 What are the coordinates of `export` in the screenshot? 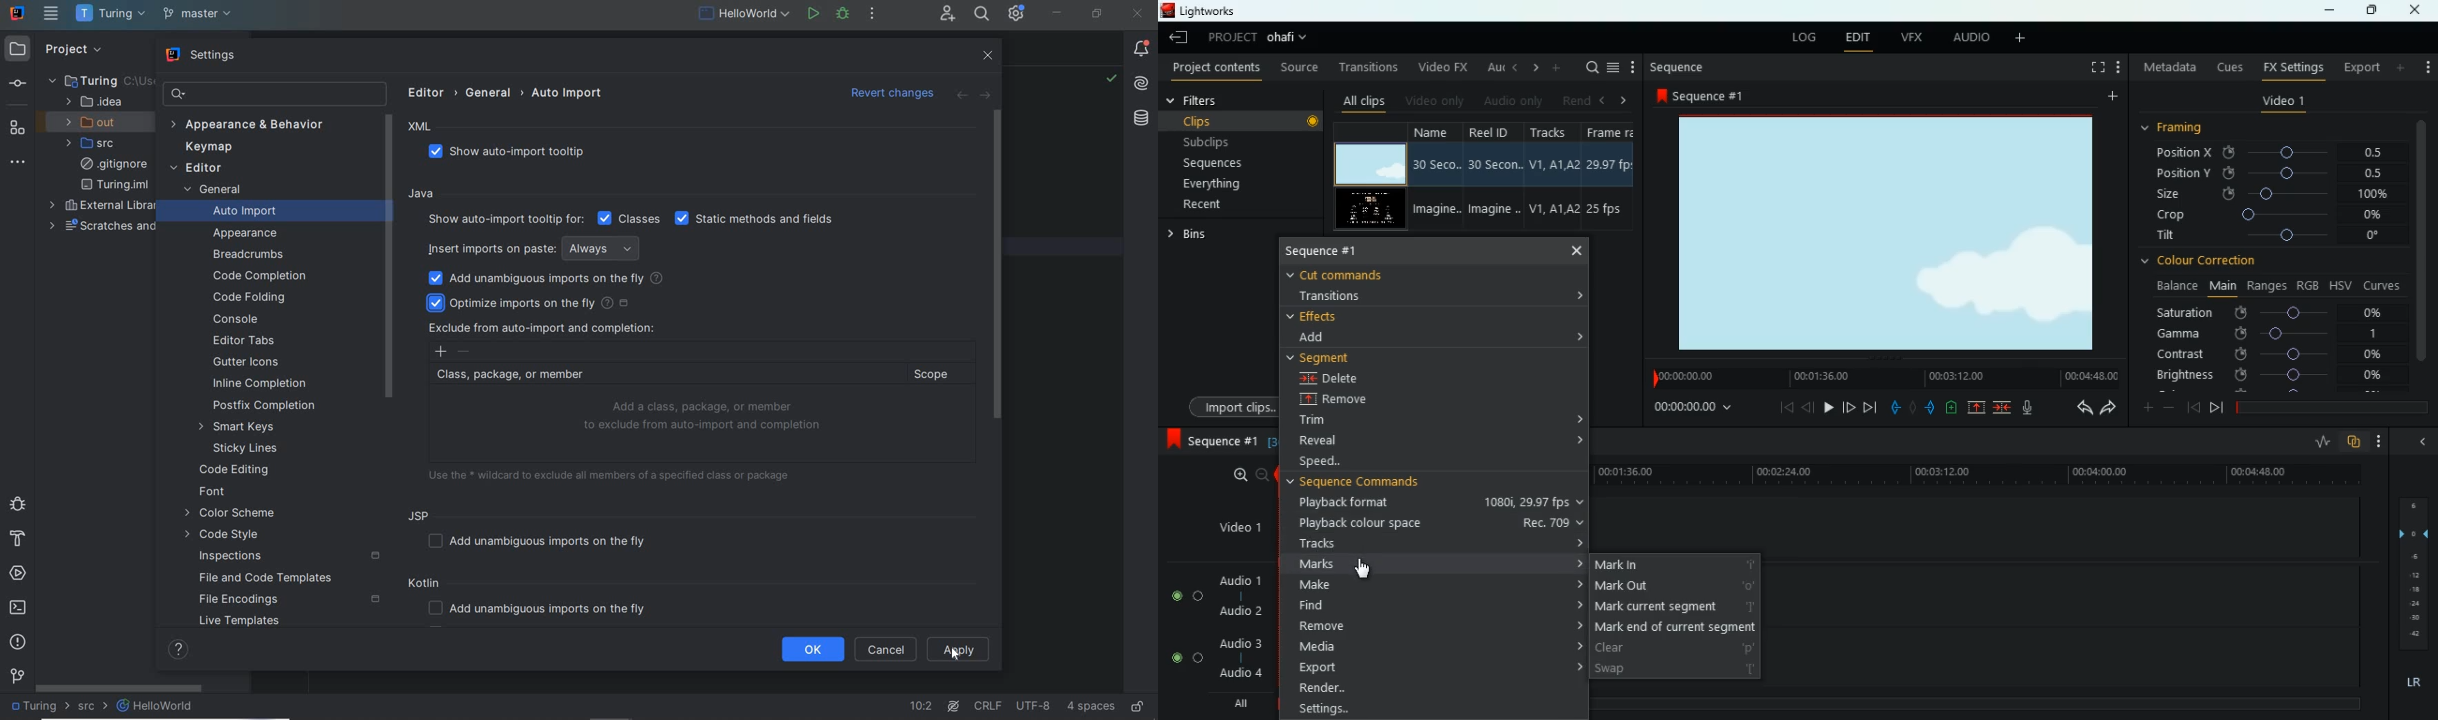 It's located at (2360, 67).